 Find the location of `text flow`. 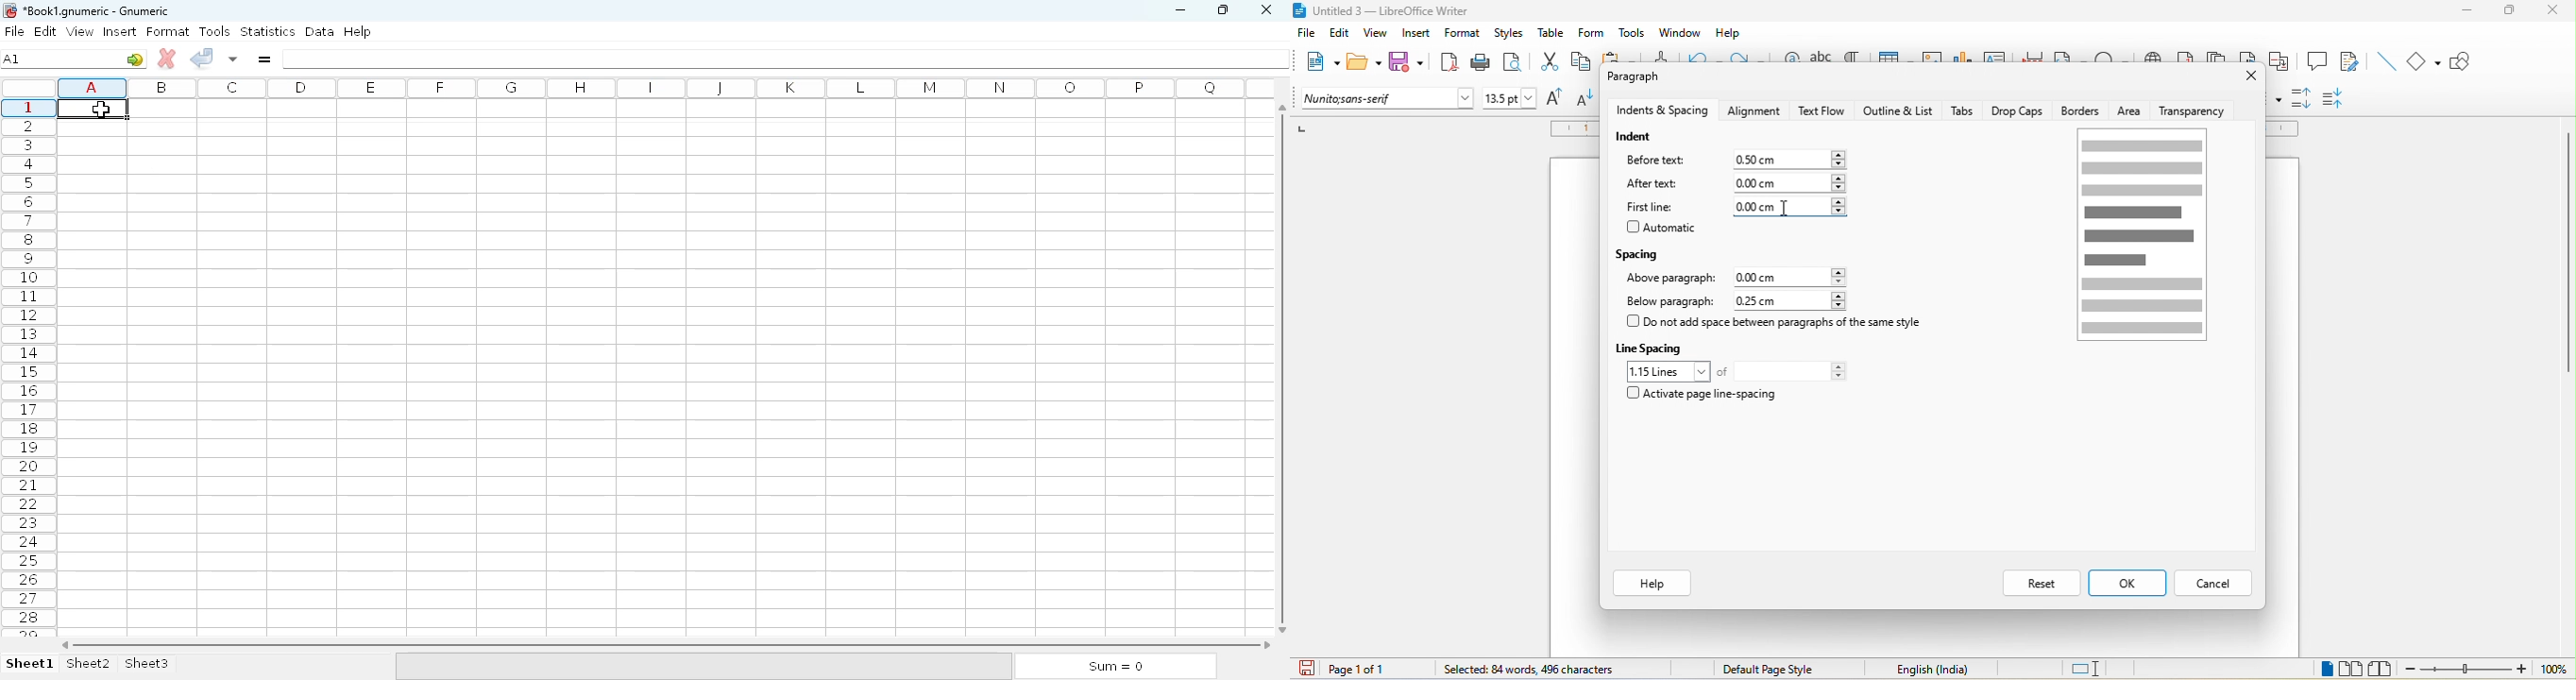

text flow is located at coordinates (1823, 110).